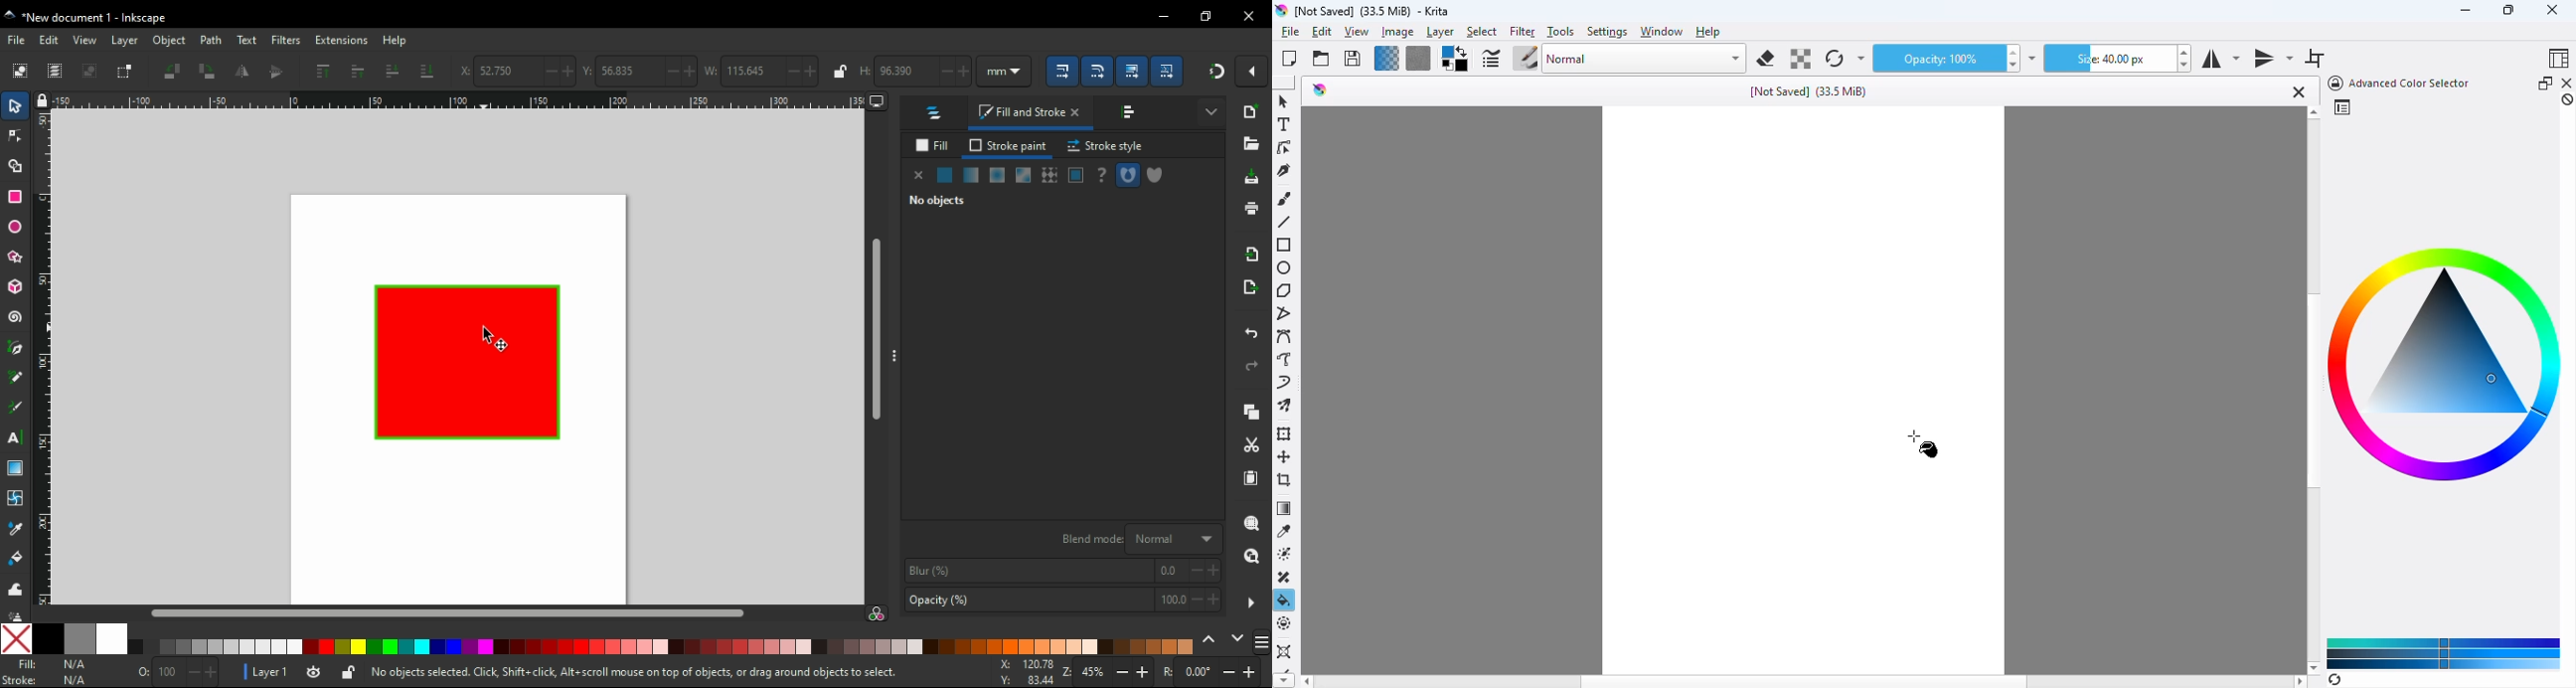 This screenshot has width=2576, height=700. Describe the element at coordinates (15, 468) in the screenshot. I see `gradient tool` at that location.